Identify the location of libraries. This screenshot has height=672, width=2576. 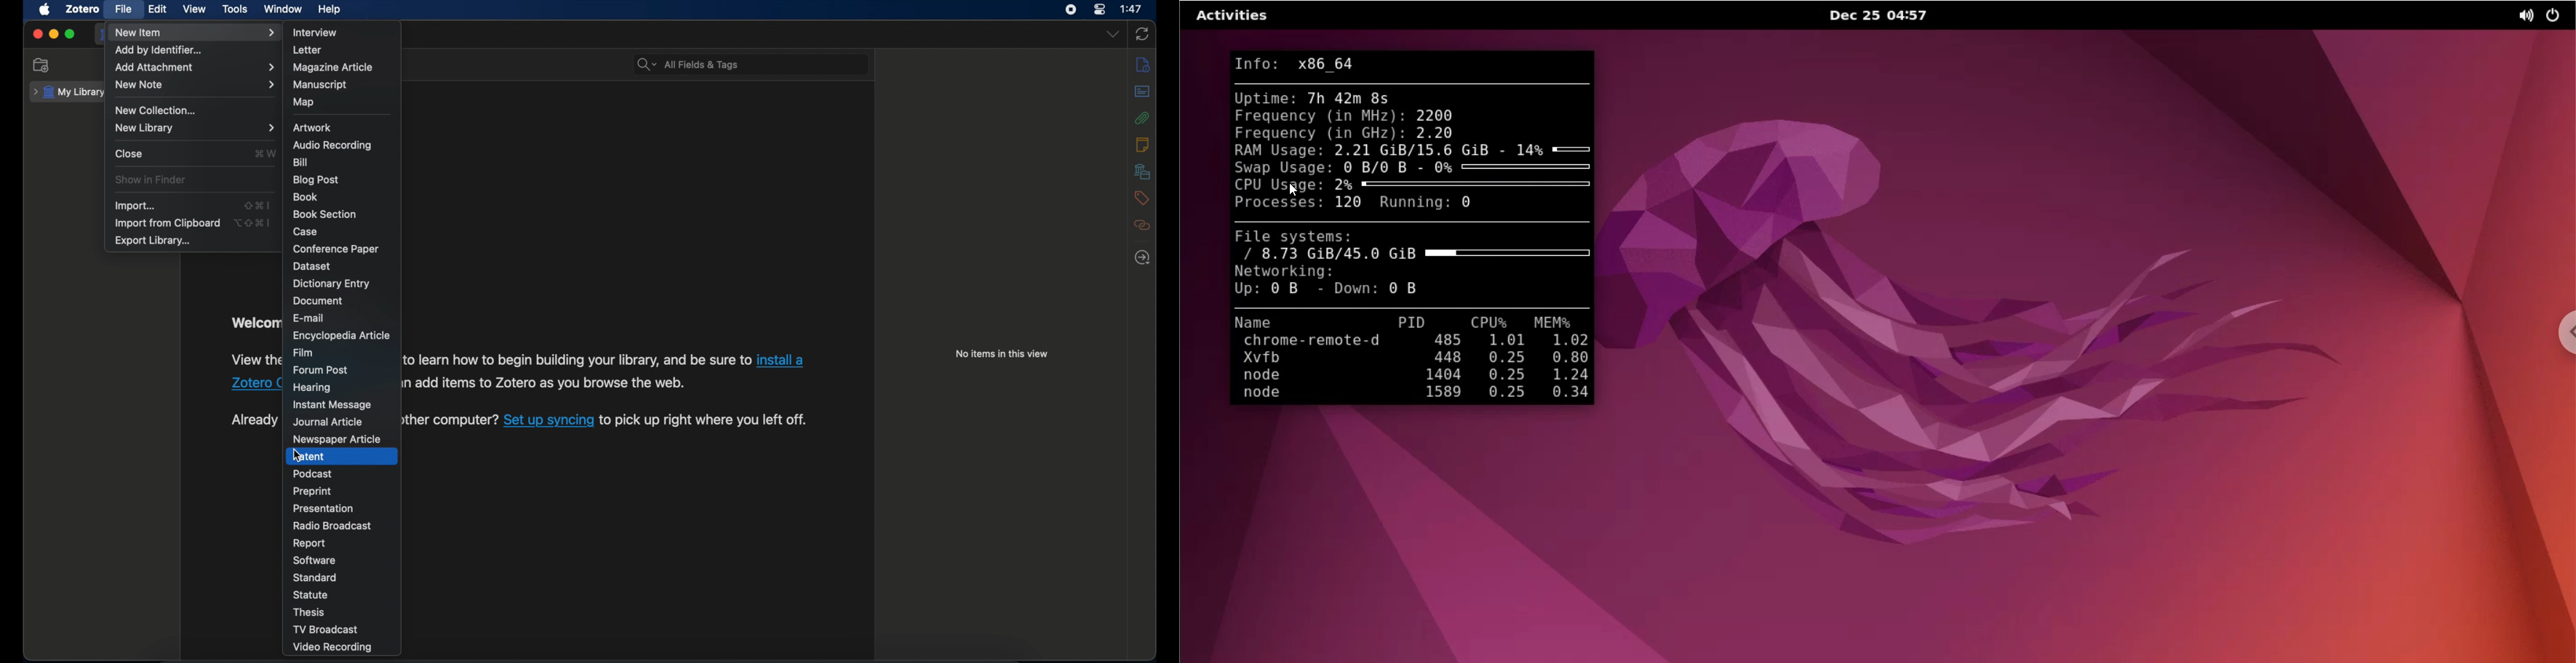
(1143, 171).